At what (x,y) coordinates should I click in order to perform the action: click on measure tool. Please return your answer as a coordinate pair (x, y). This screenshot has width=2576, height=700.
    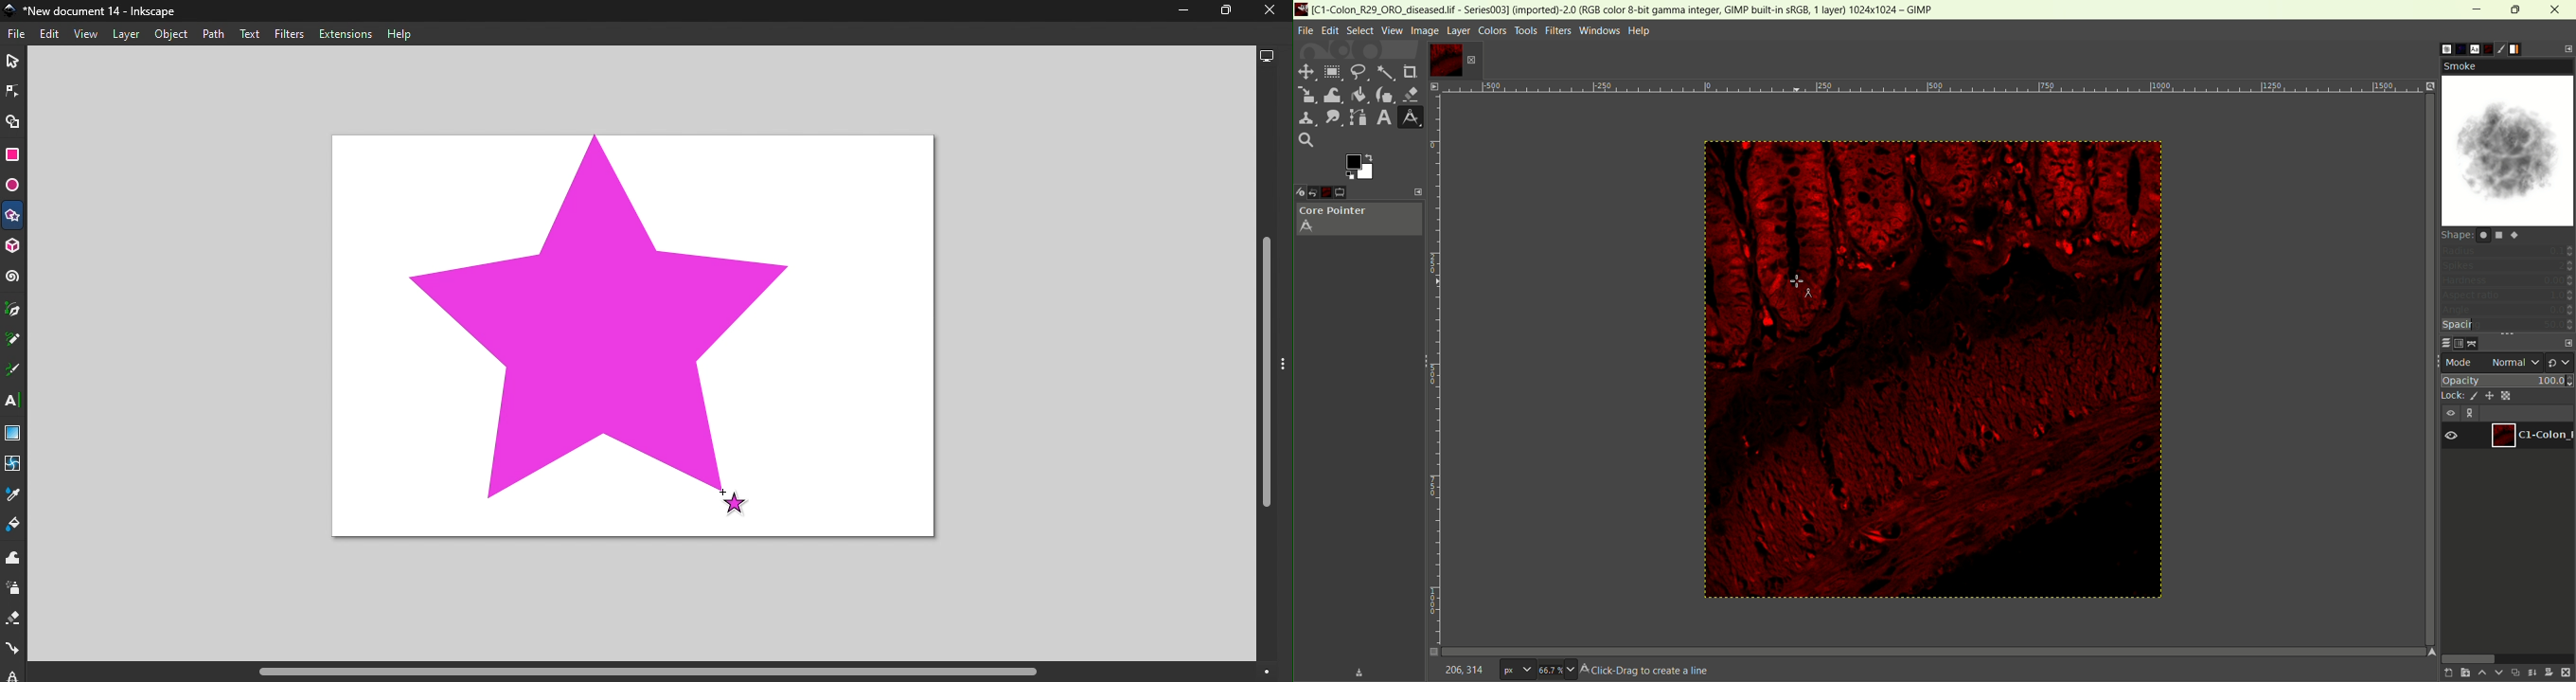
    Looking at the image, I should click on (1410, 117).